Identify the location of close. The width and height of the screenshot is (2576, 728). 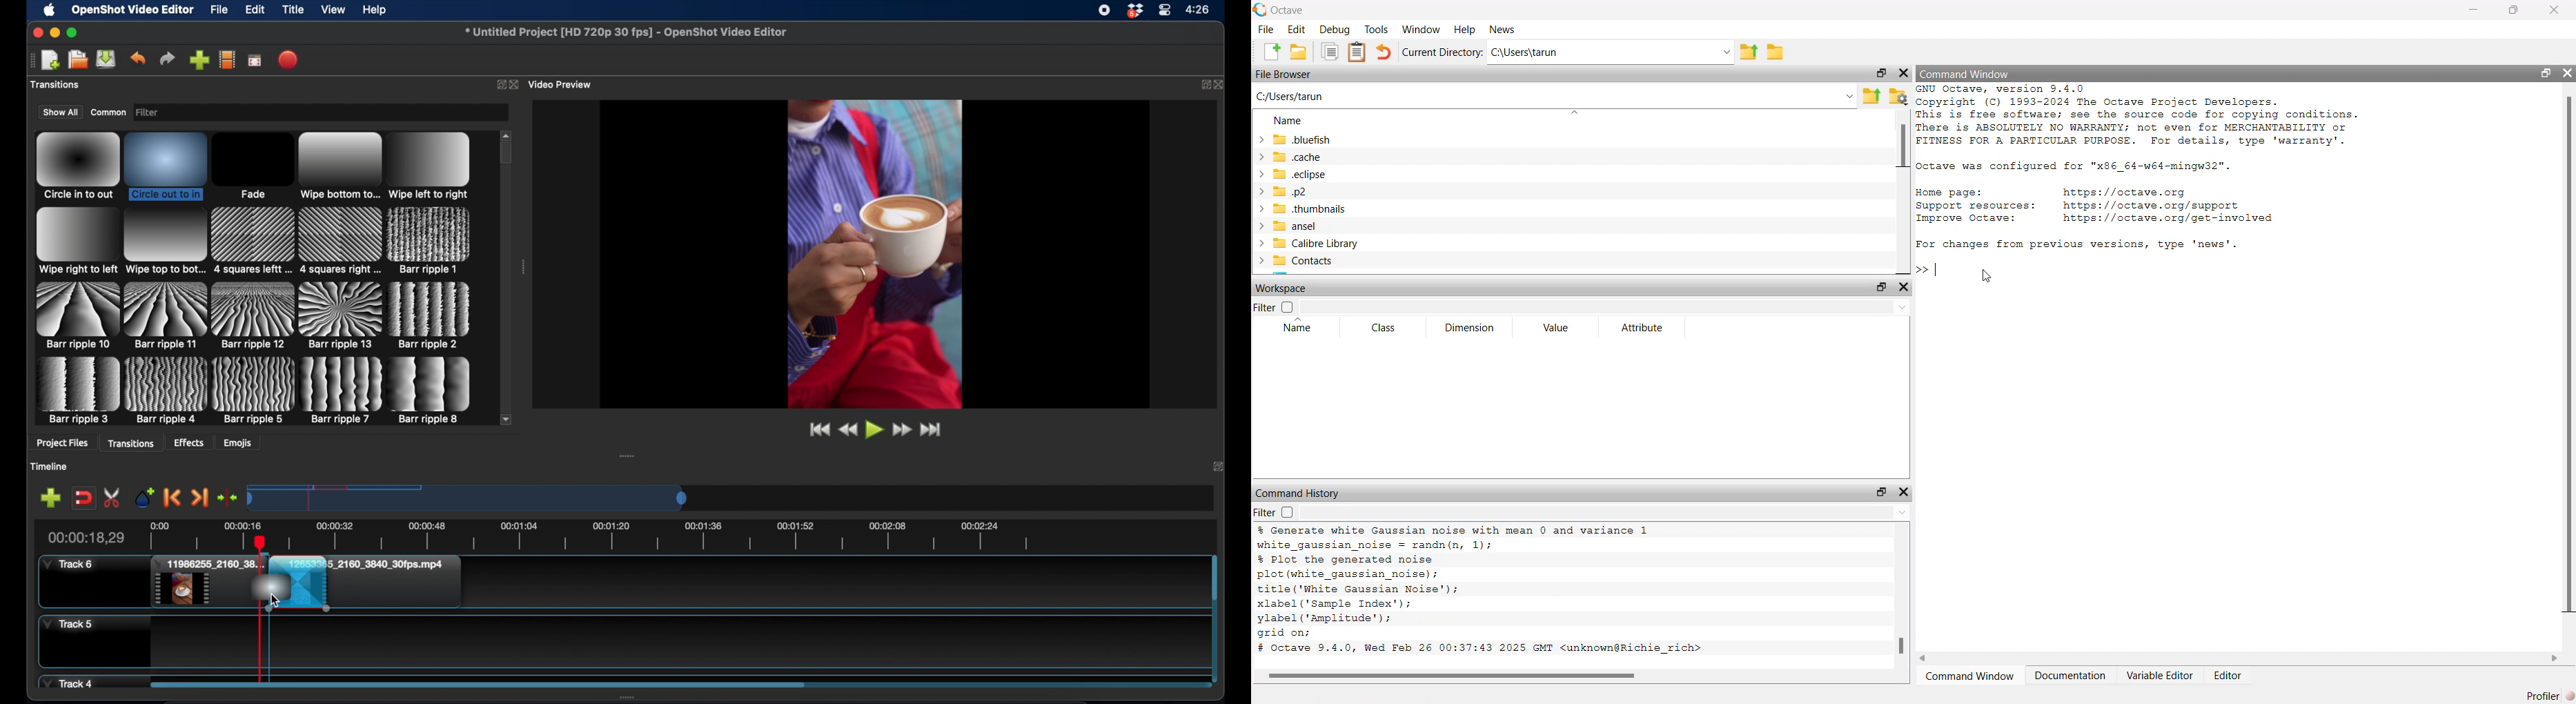
(2567, 73).